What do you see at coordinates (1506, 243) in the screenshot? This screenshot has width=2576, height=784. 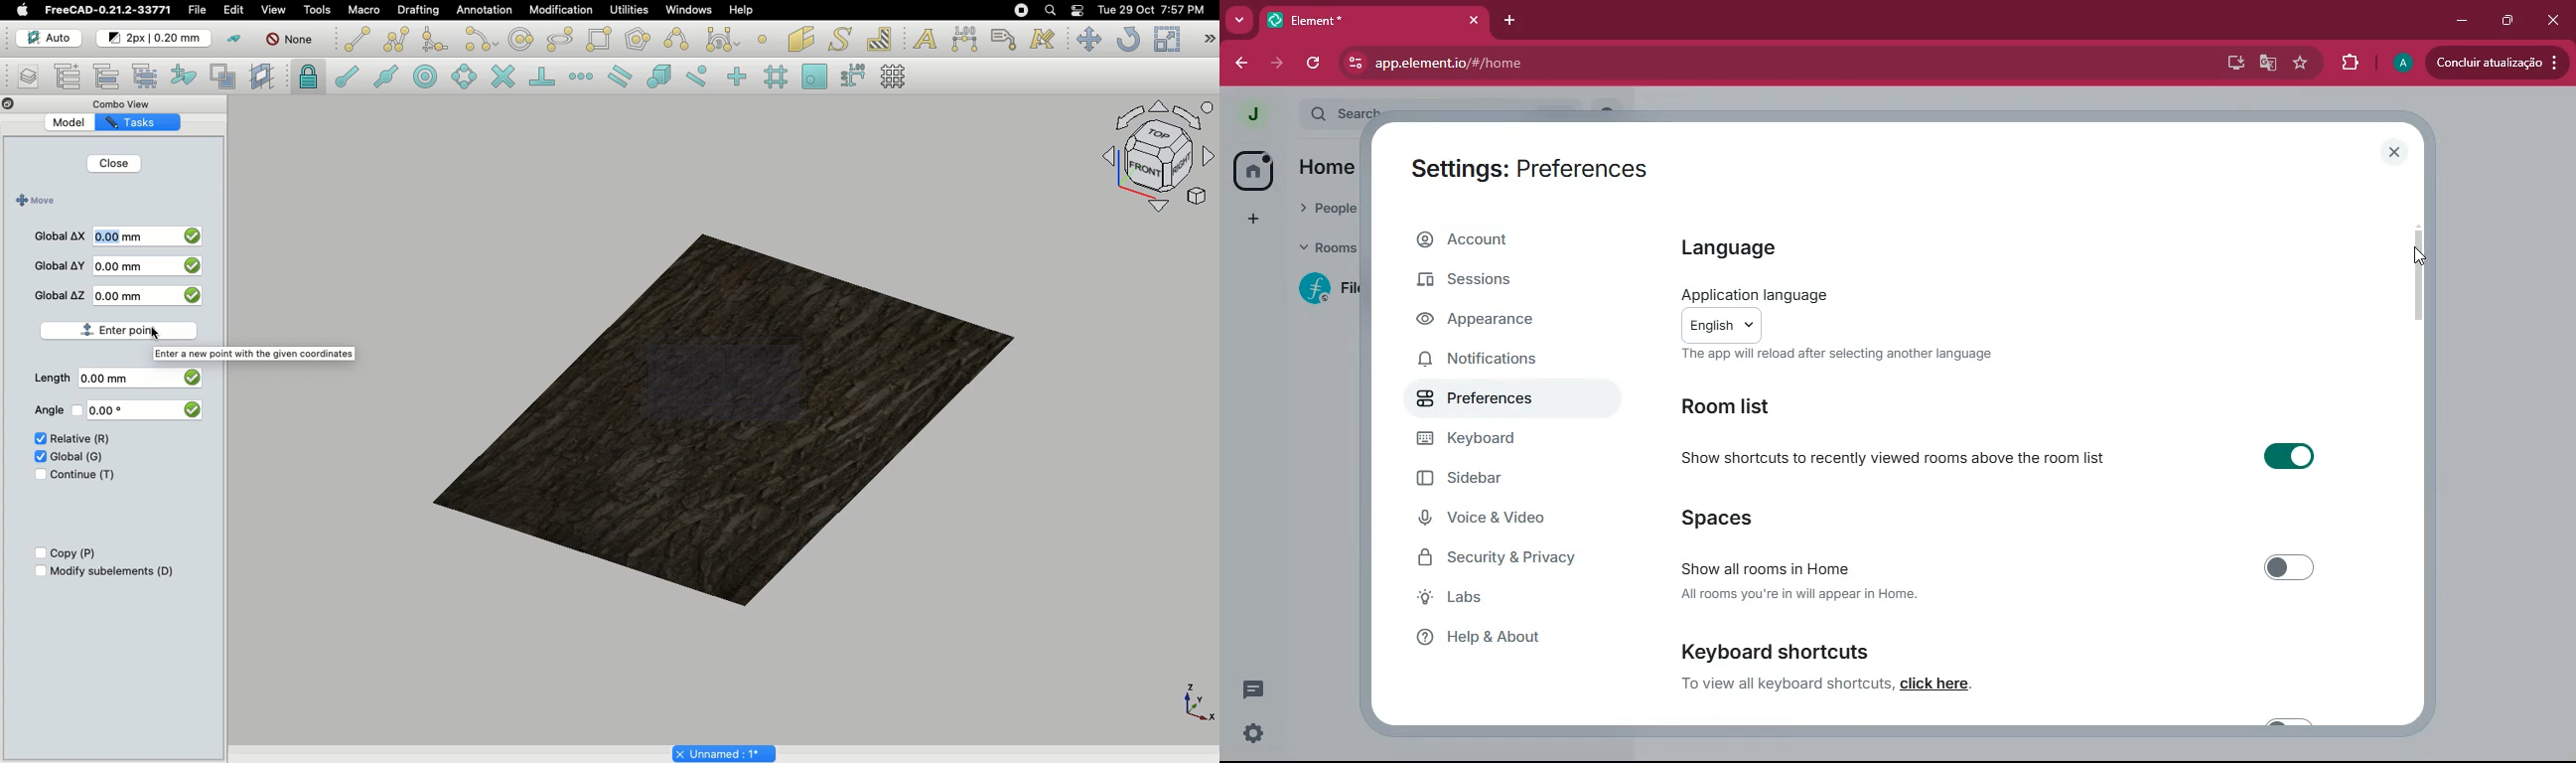 I see `account` at bounding box center [1506, 243].